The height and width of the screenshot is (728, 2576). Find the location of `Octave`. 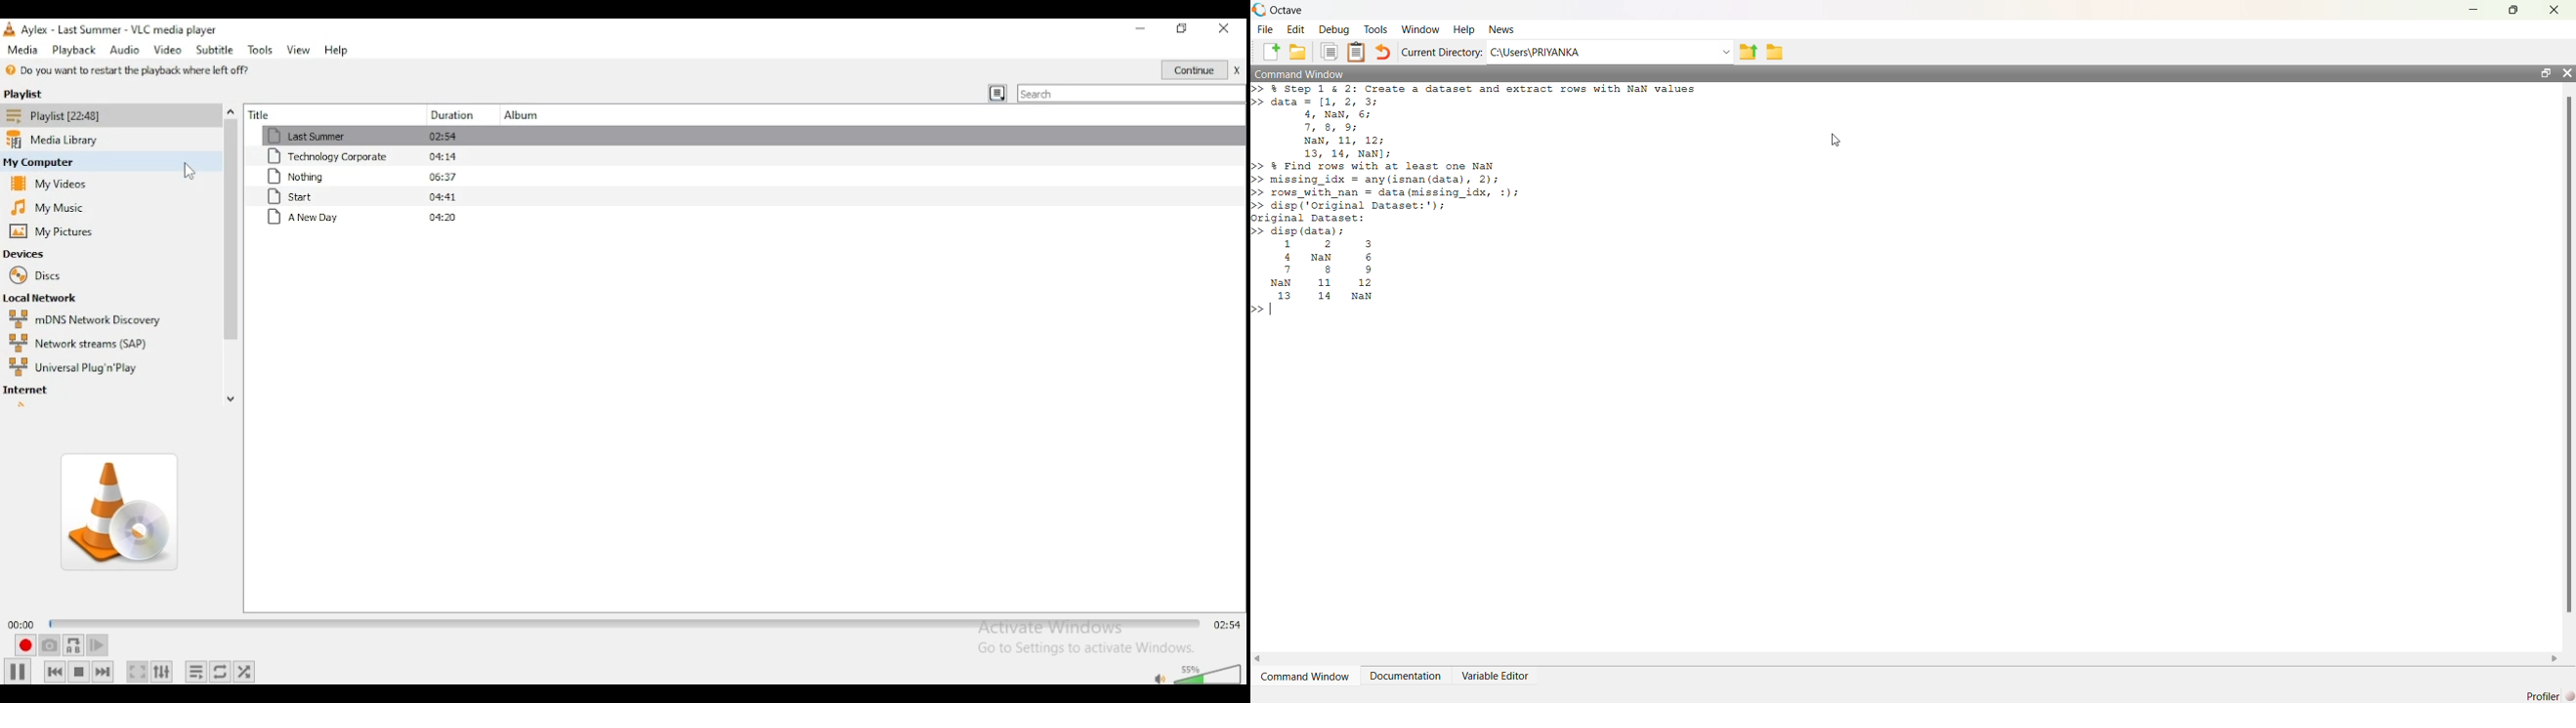

Octave is located at coordinates (1286, 10).